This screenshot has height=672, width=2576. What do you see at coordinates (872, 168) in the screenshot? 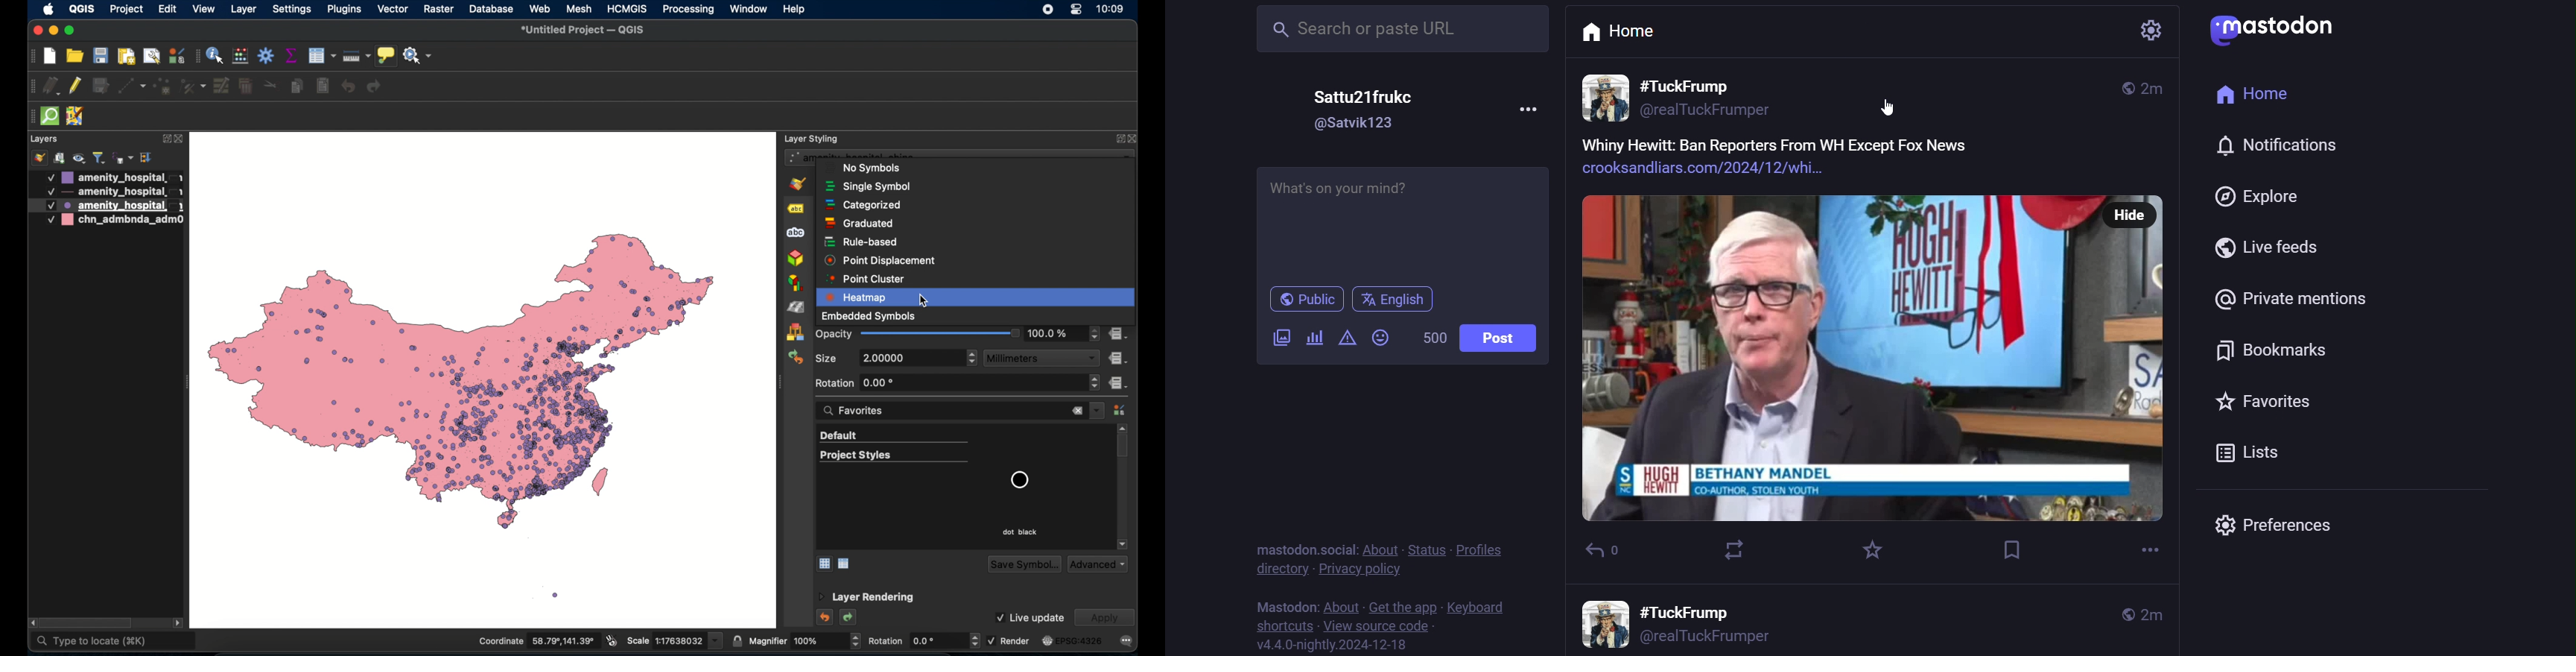
I see `No symbols` at bounding box center [872, 168].